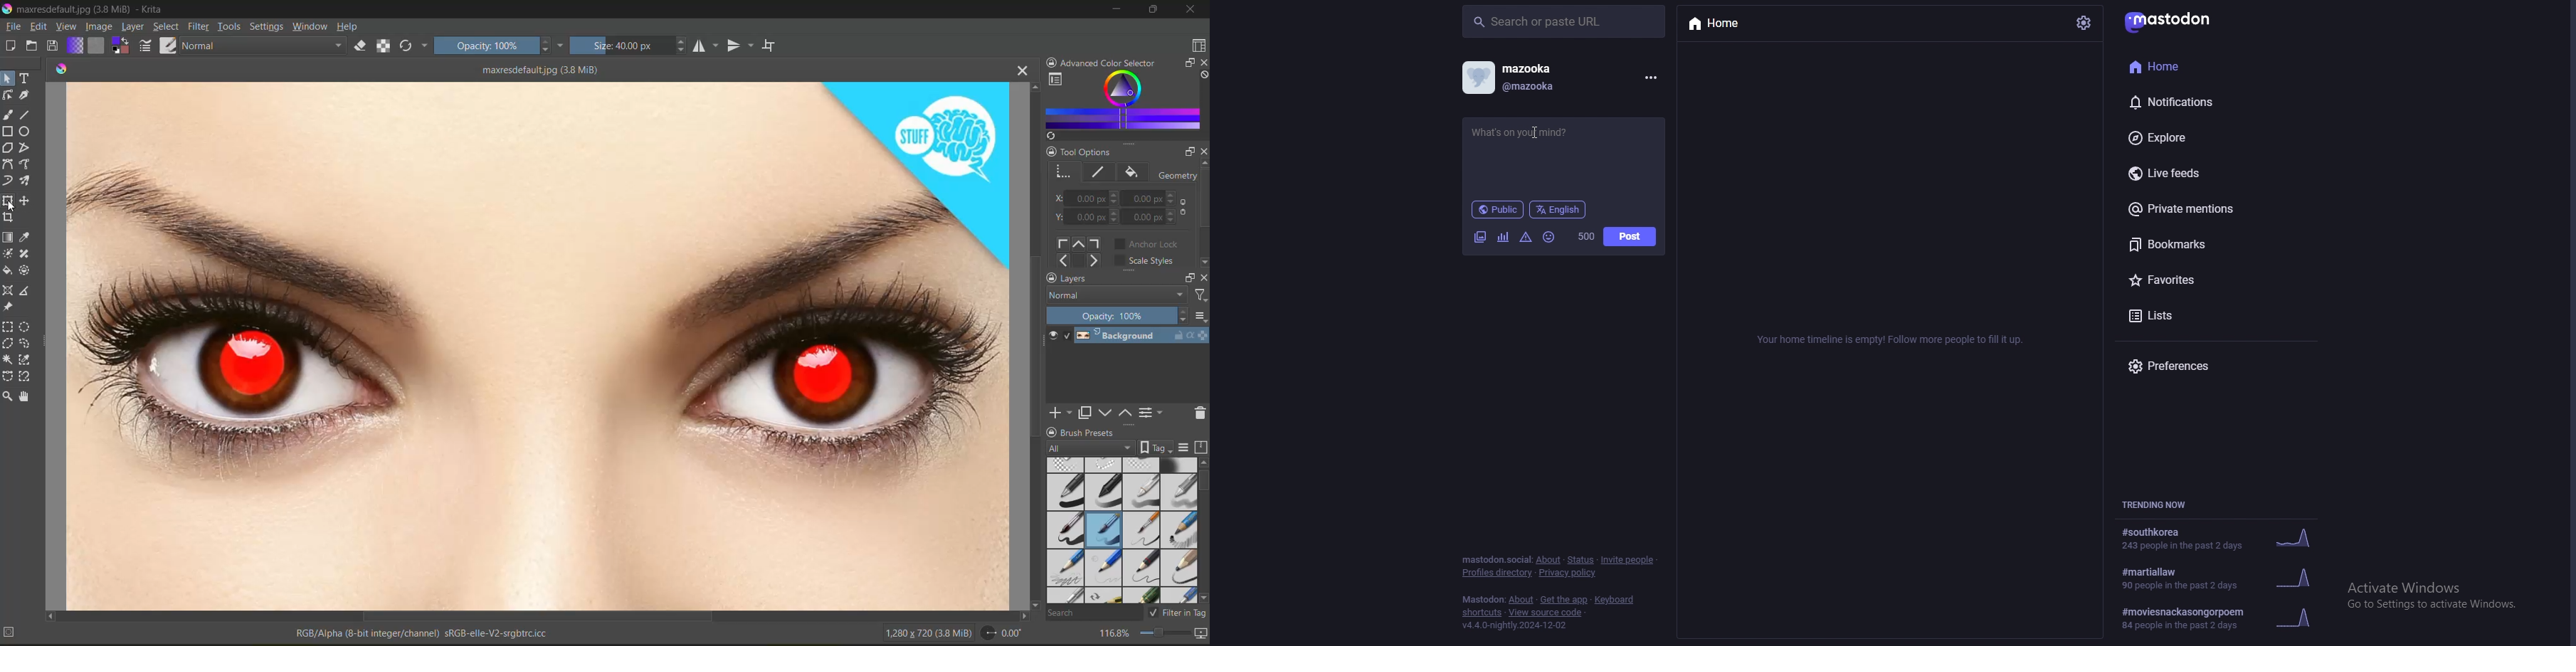 This screenshot has width=2576, height=672. What do you see at coordinates (1192, 9) in the screenshot?
I see `close` at bounding box center [1192, 9].